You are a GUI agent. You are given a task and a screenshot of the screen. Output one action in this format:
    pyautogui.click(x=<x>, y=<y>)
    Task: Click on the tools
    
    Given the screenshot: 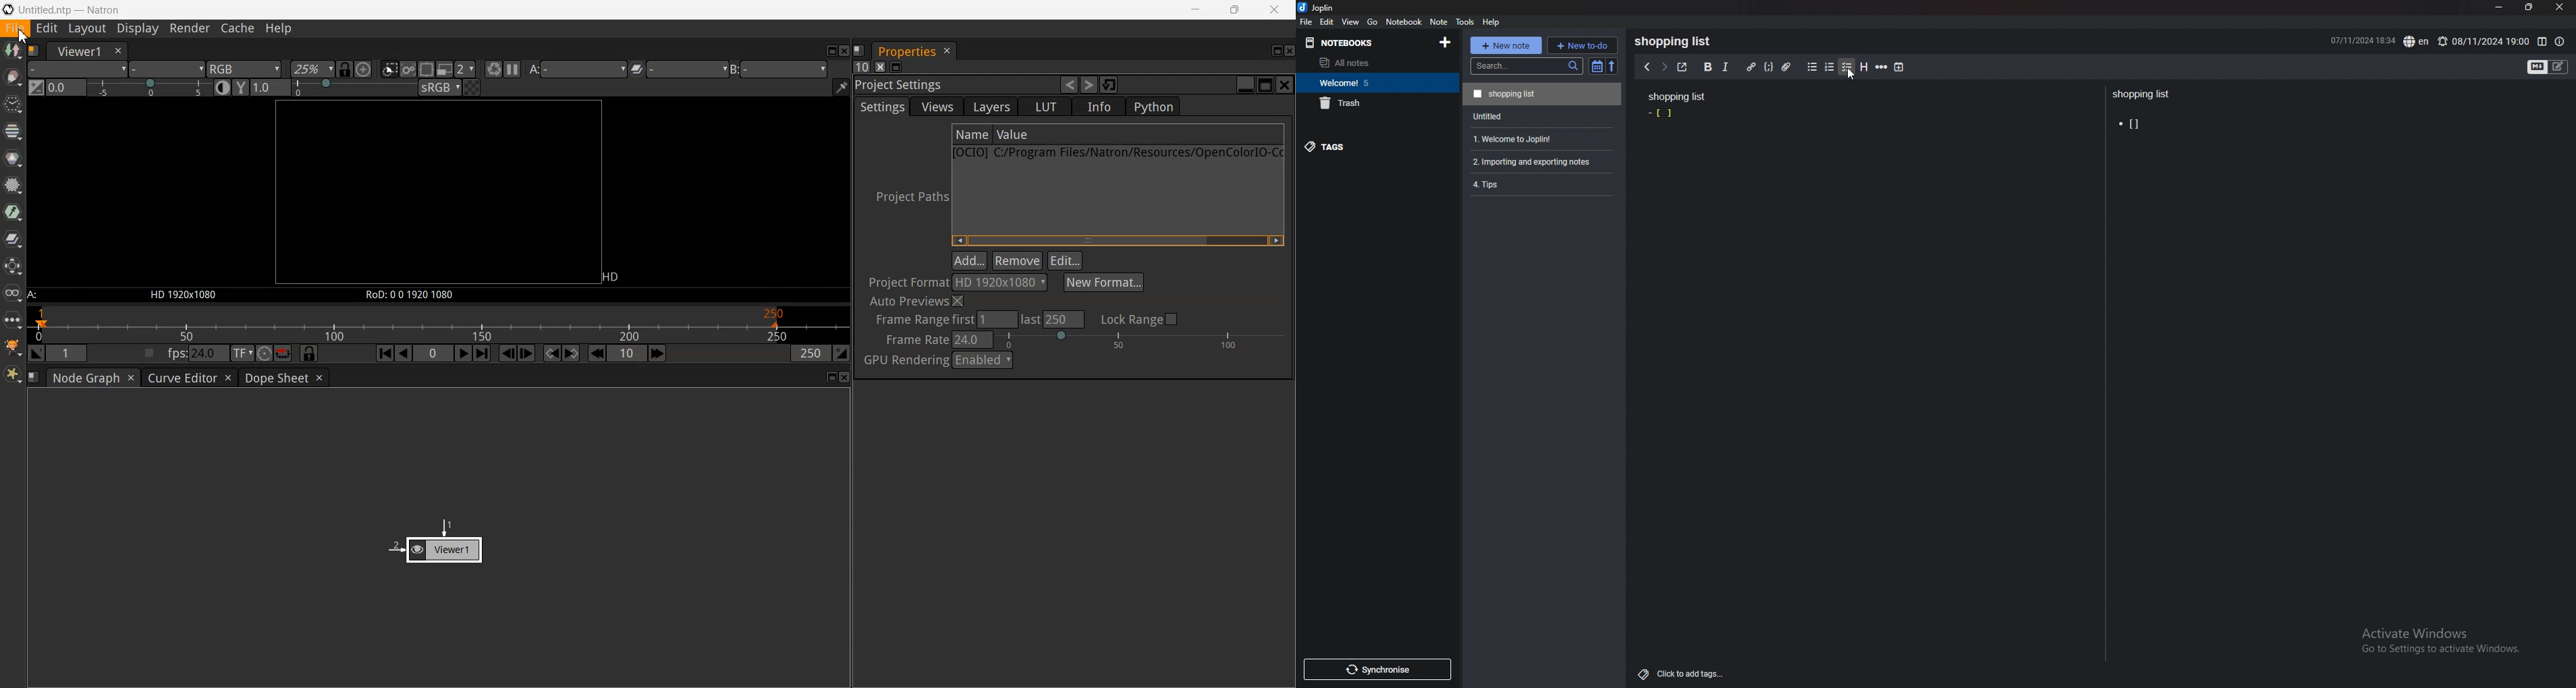 What is the action you would take?
    pyautogui.click(x=1465, y=22)
    